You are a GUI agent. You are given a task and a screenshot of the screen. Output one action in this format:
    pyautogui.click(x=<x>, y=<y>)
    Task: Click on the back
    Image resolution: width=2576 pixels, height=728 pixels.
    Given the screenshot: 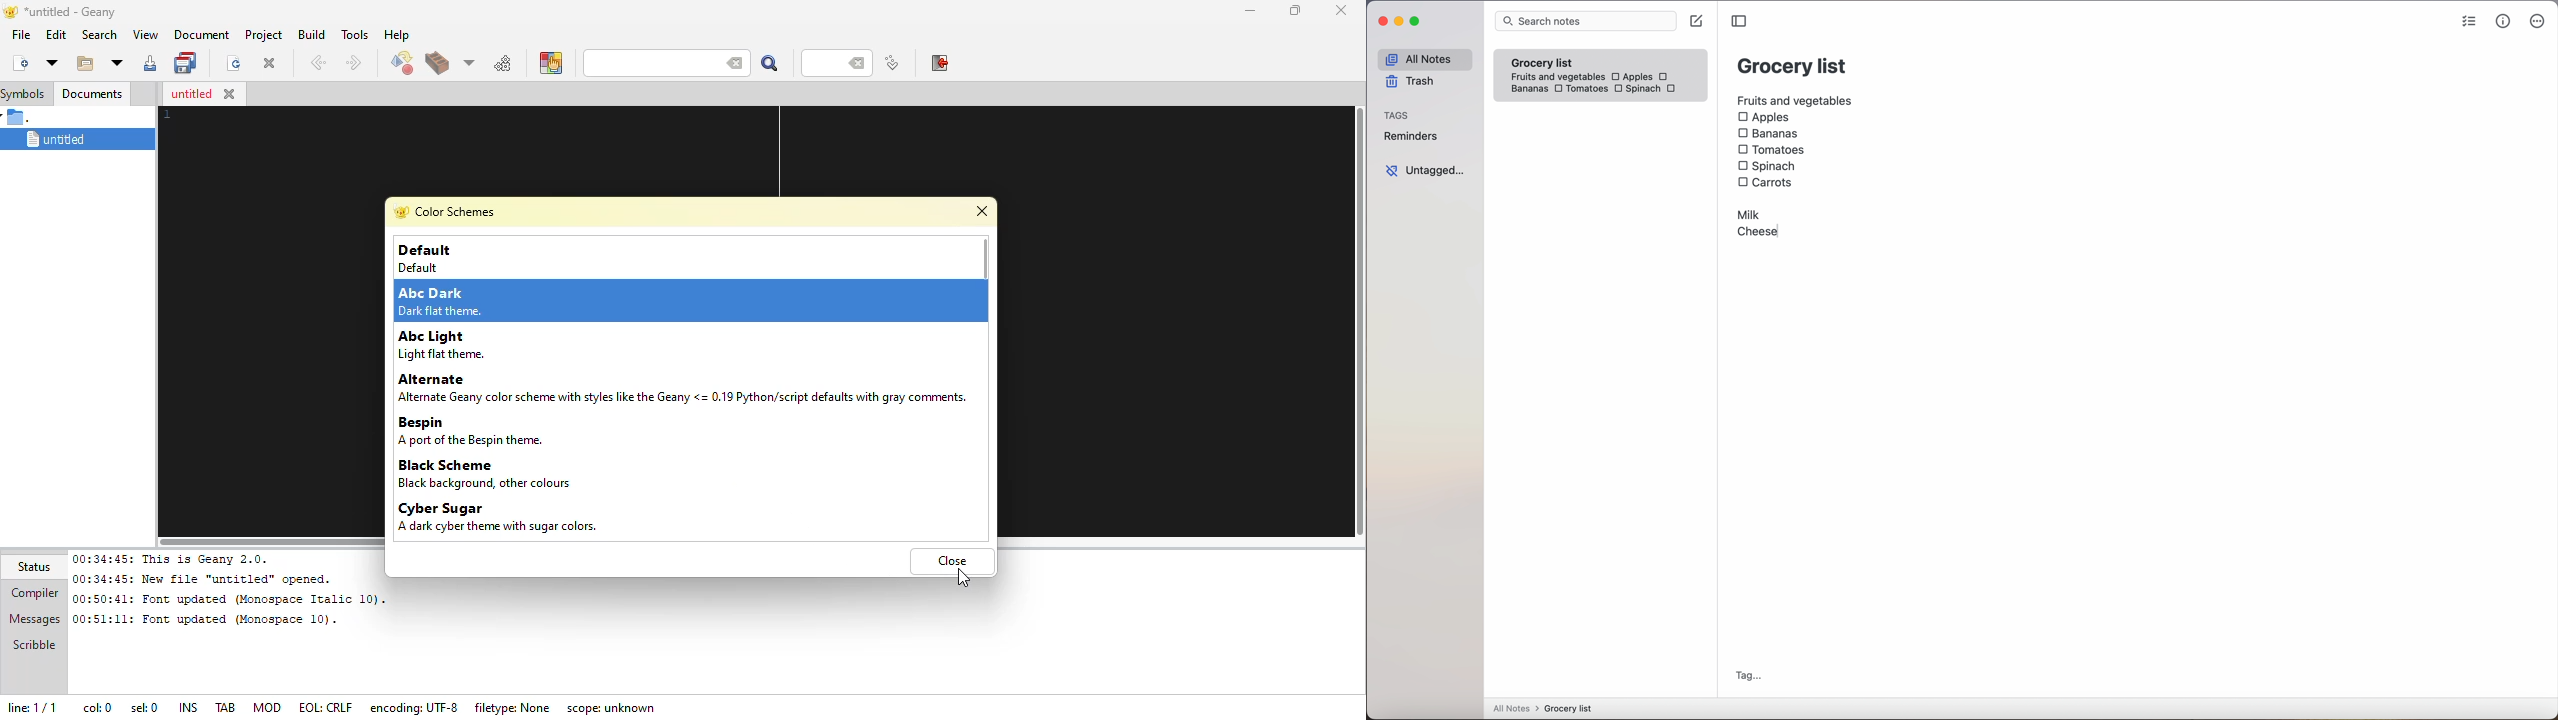 What is the action you would take?
    pyautogui.click(x=317, y=63)
    